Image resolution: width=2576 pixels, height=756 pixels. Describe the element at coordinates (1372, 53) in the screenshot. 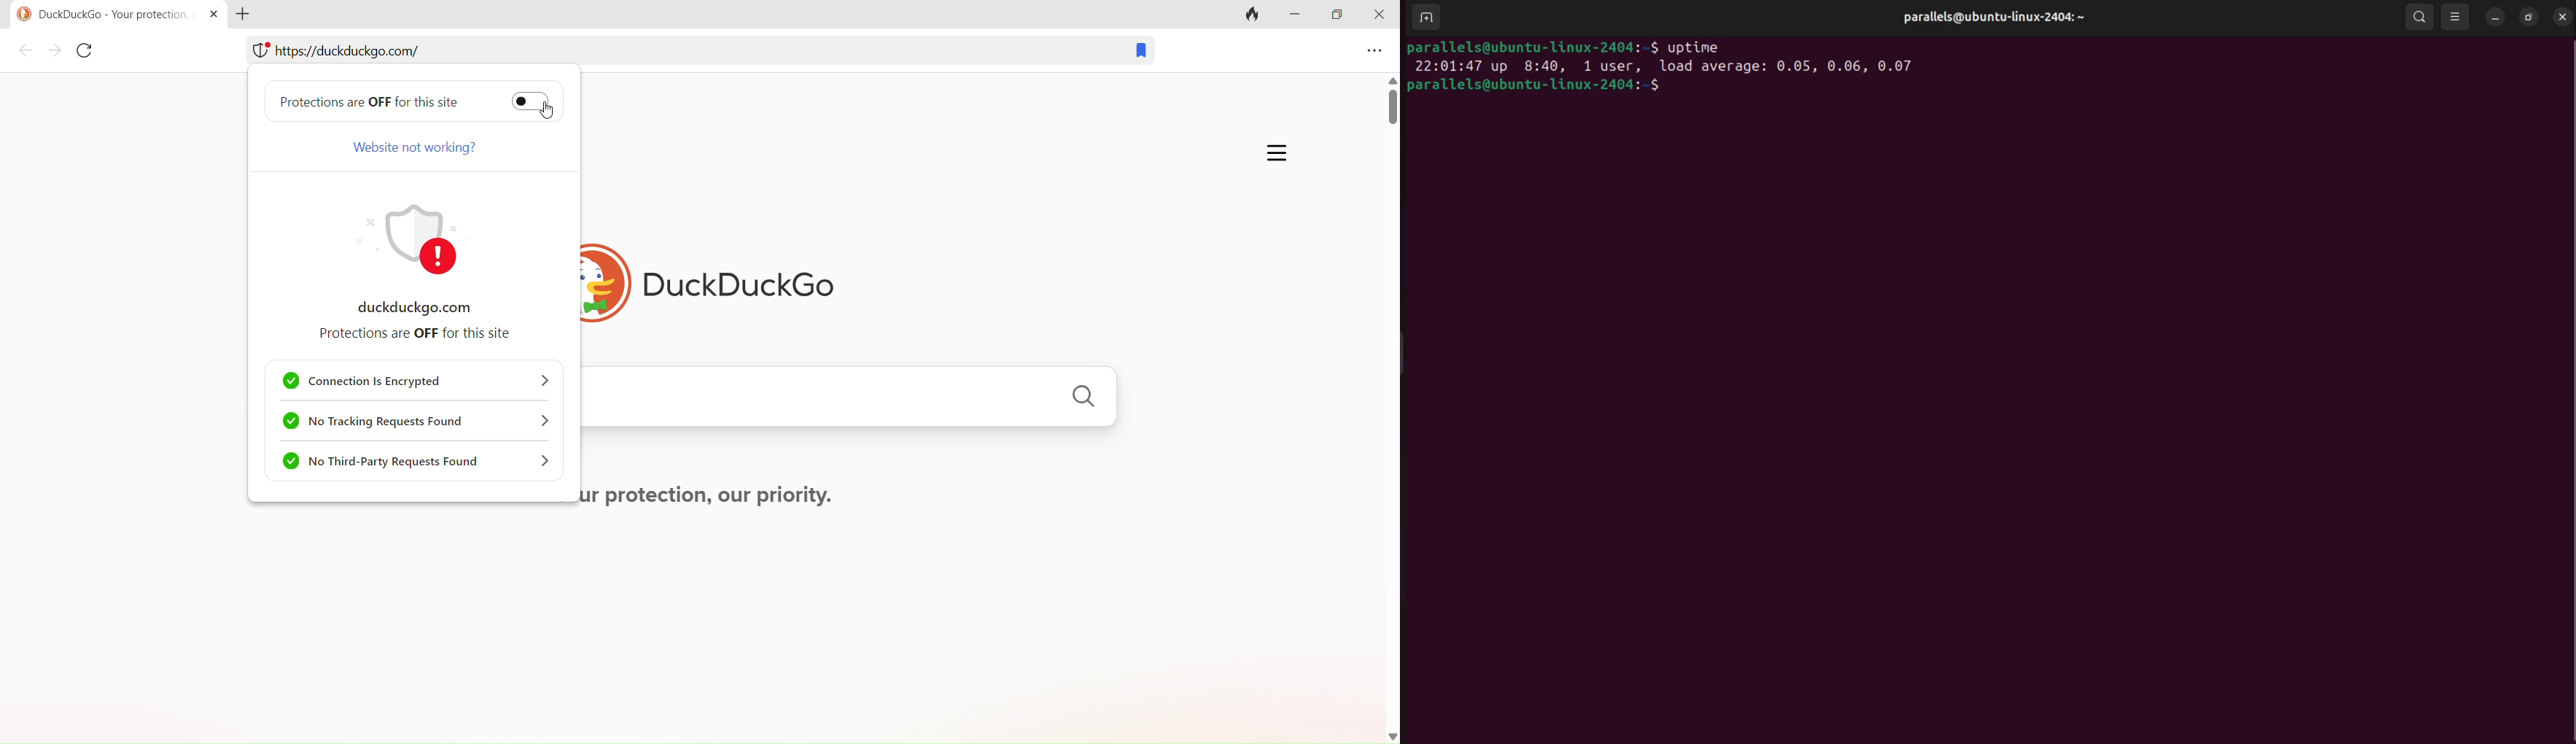

I see `menu` at that location.